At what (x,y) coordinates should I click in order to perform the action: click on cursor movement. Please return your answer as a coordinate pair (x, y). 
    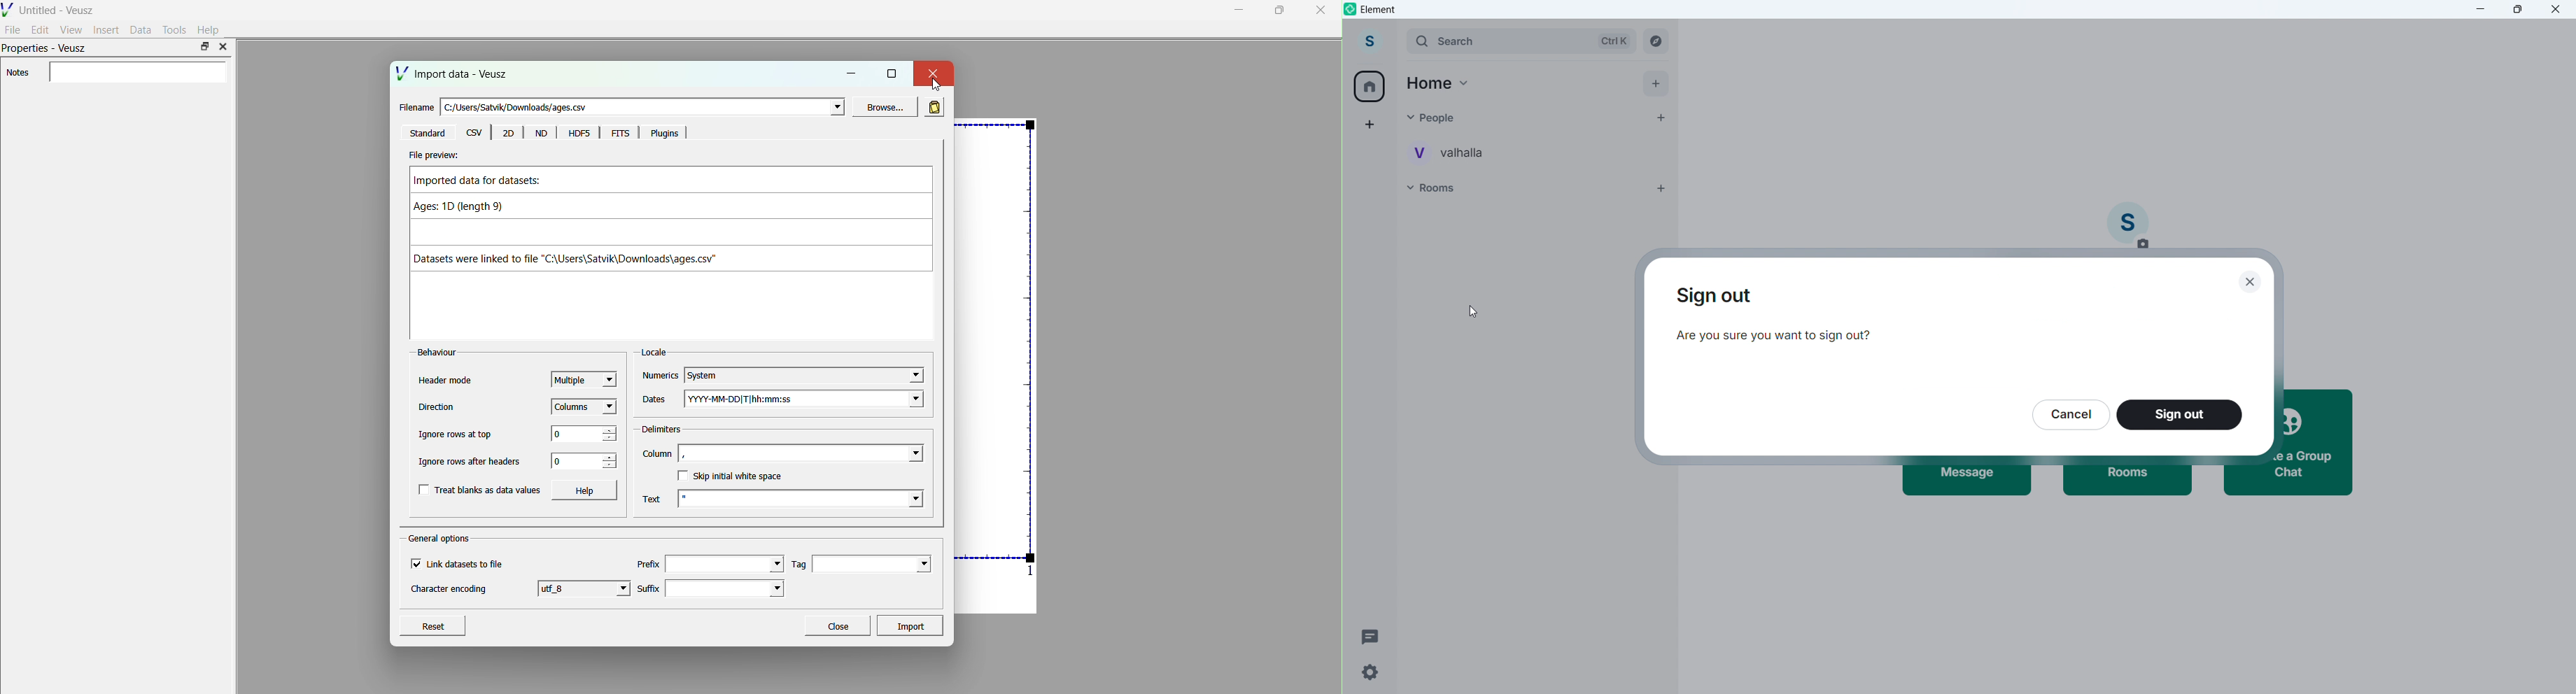
    Looking at the image, I should click on (1474, 316).